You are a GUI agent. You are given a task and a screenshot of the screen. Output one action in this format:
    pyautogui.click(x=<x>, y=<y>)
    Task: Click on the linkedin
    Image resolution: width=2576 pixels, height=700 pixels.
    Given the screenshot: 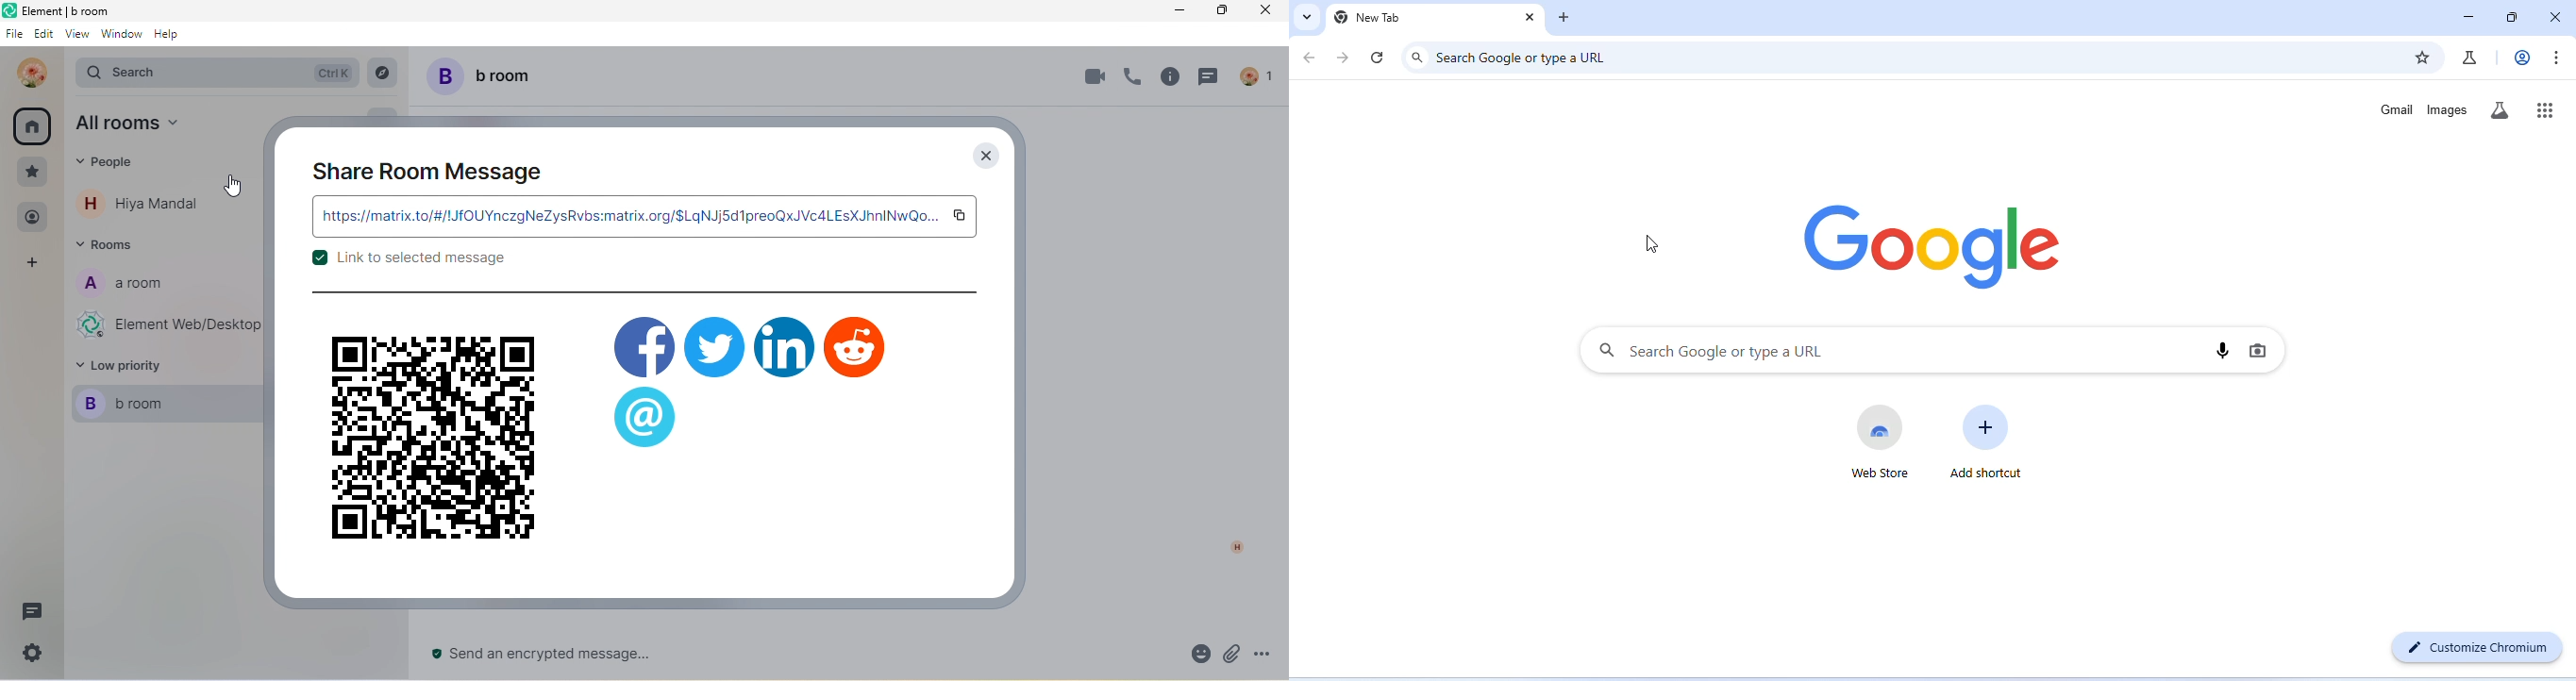 What is the action you would take?
    pyautogui.click(x=784, y=346)
    